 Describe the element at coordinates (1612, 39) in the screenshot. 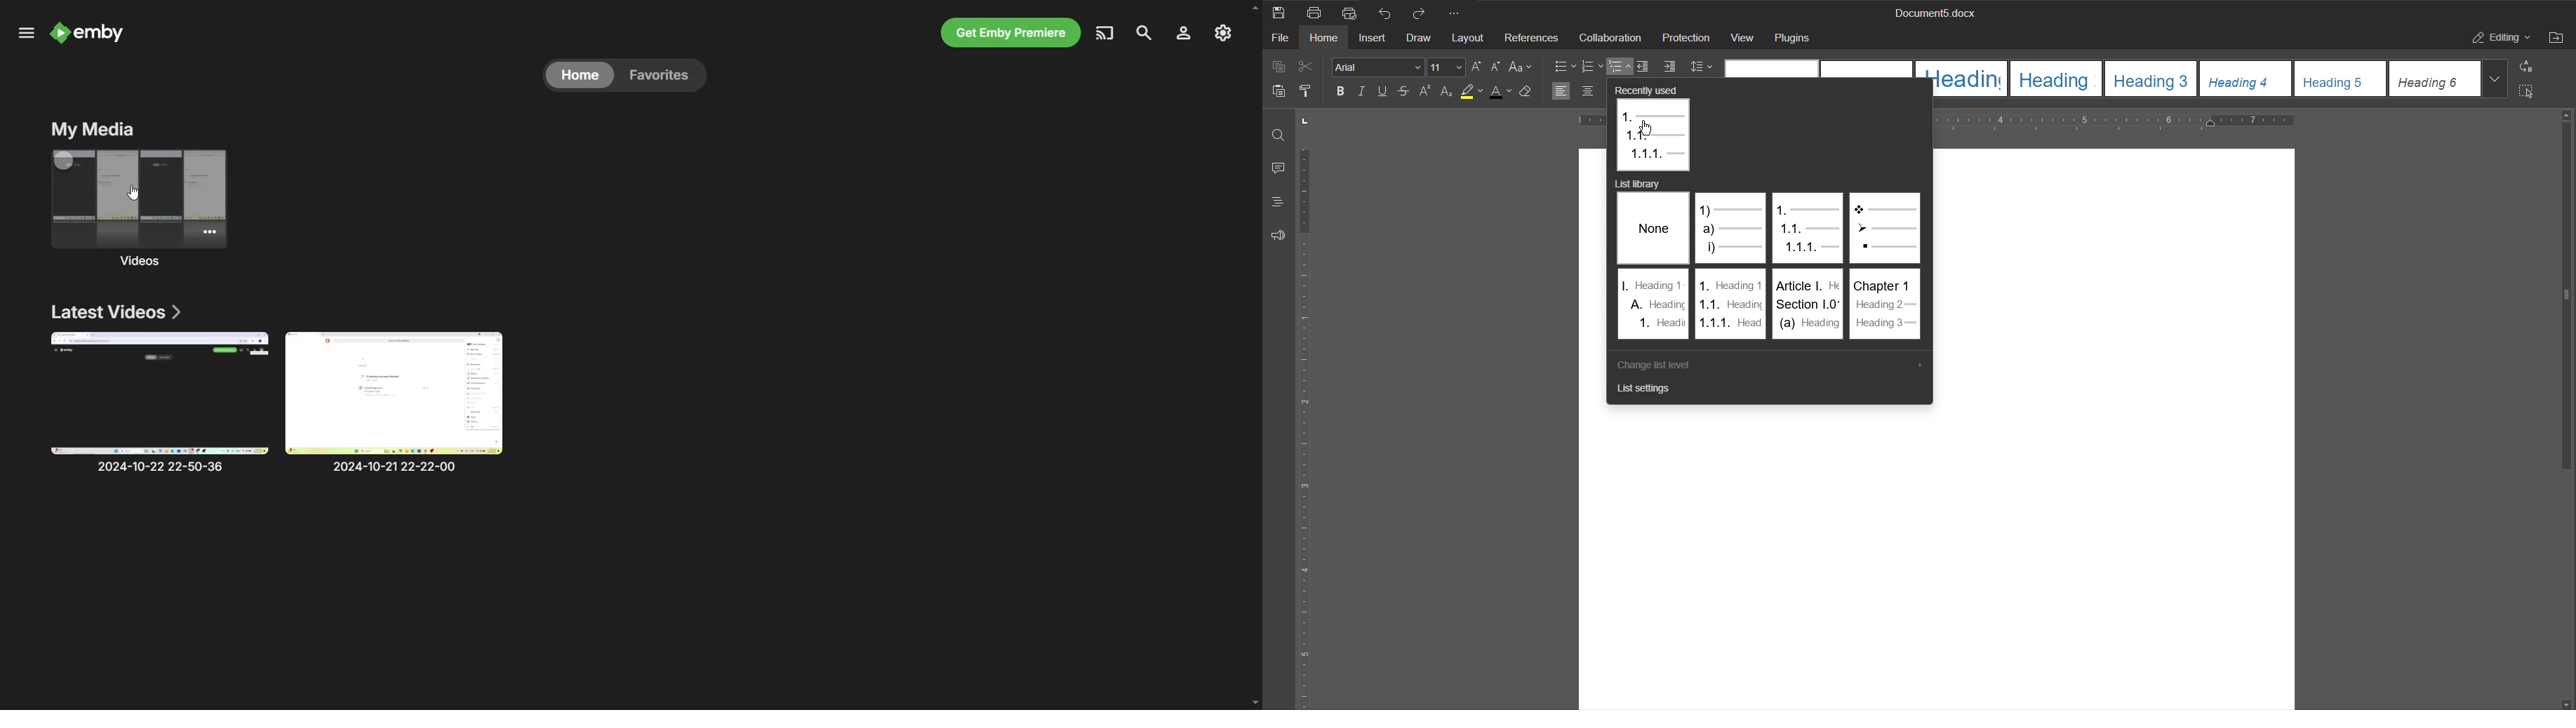

I see `Collaboration` at that location.